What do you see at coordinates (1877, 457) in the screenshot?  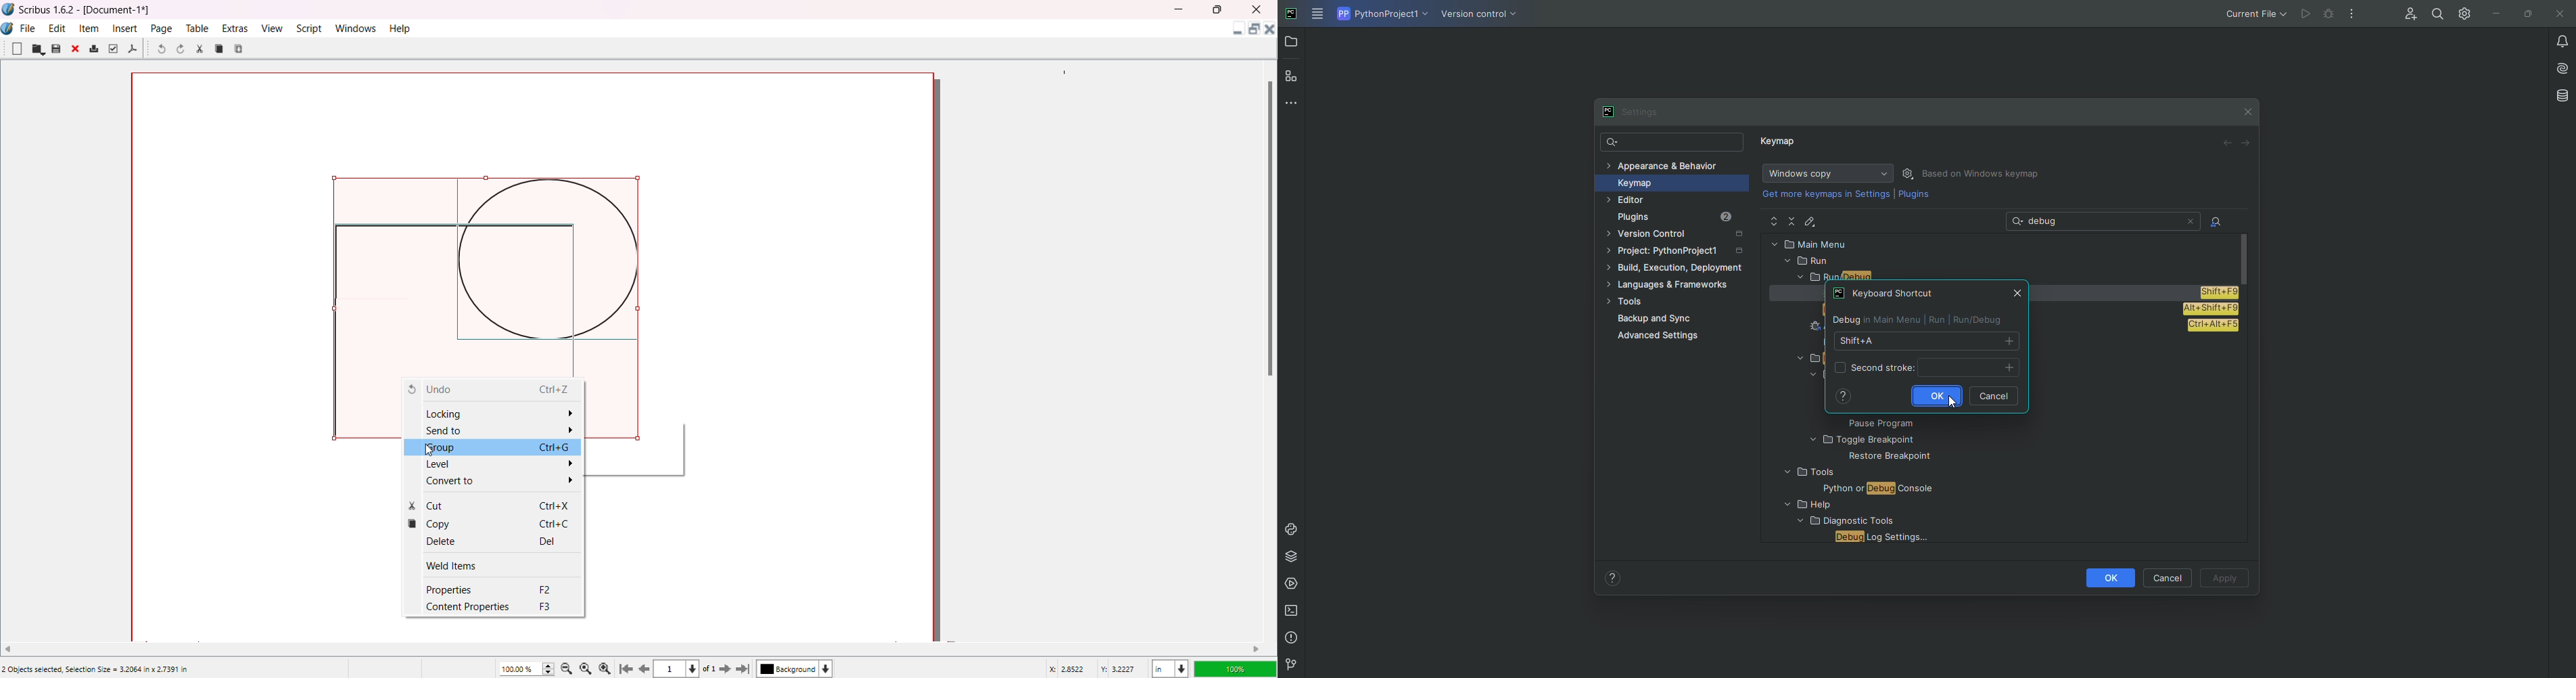 I see `FILE NAME` at bounding box center [1877, 457].